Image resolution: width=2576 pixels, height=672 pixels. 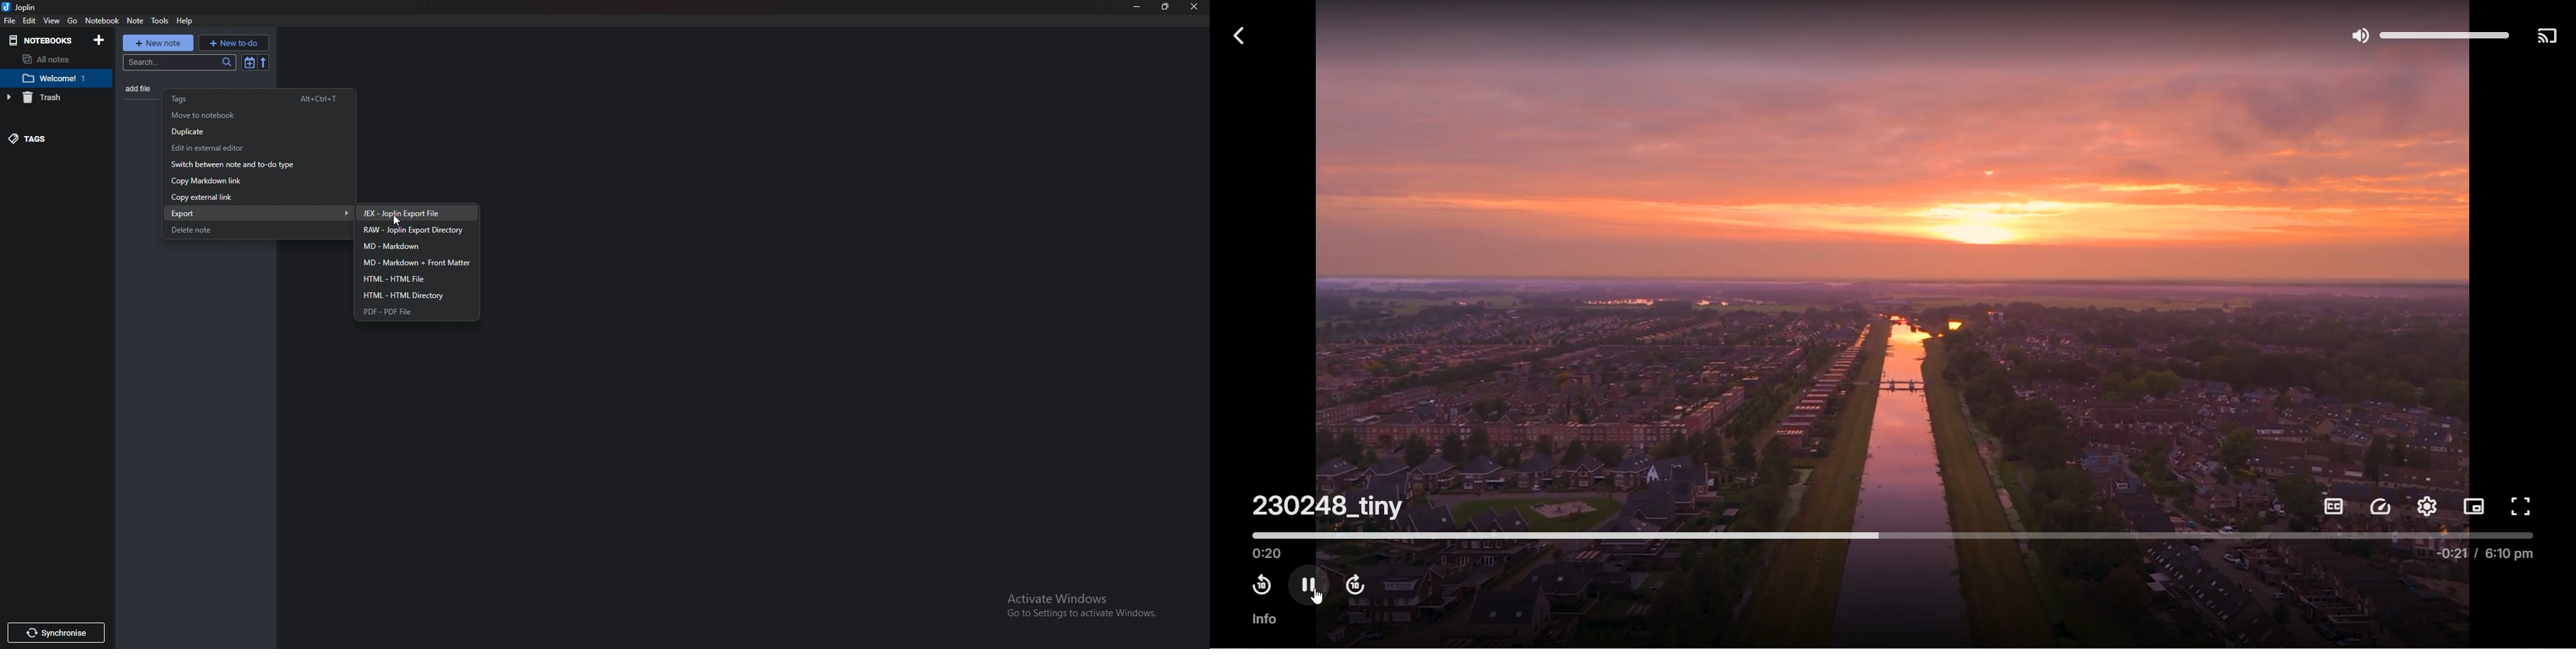 What do you see at coordinates (72, 20) in the screenshot?
I see `go` at bounding box center [72, 20].